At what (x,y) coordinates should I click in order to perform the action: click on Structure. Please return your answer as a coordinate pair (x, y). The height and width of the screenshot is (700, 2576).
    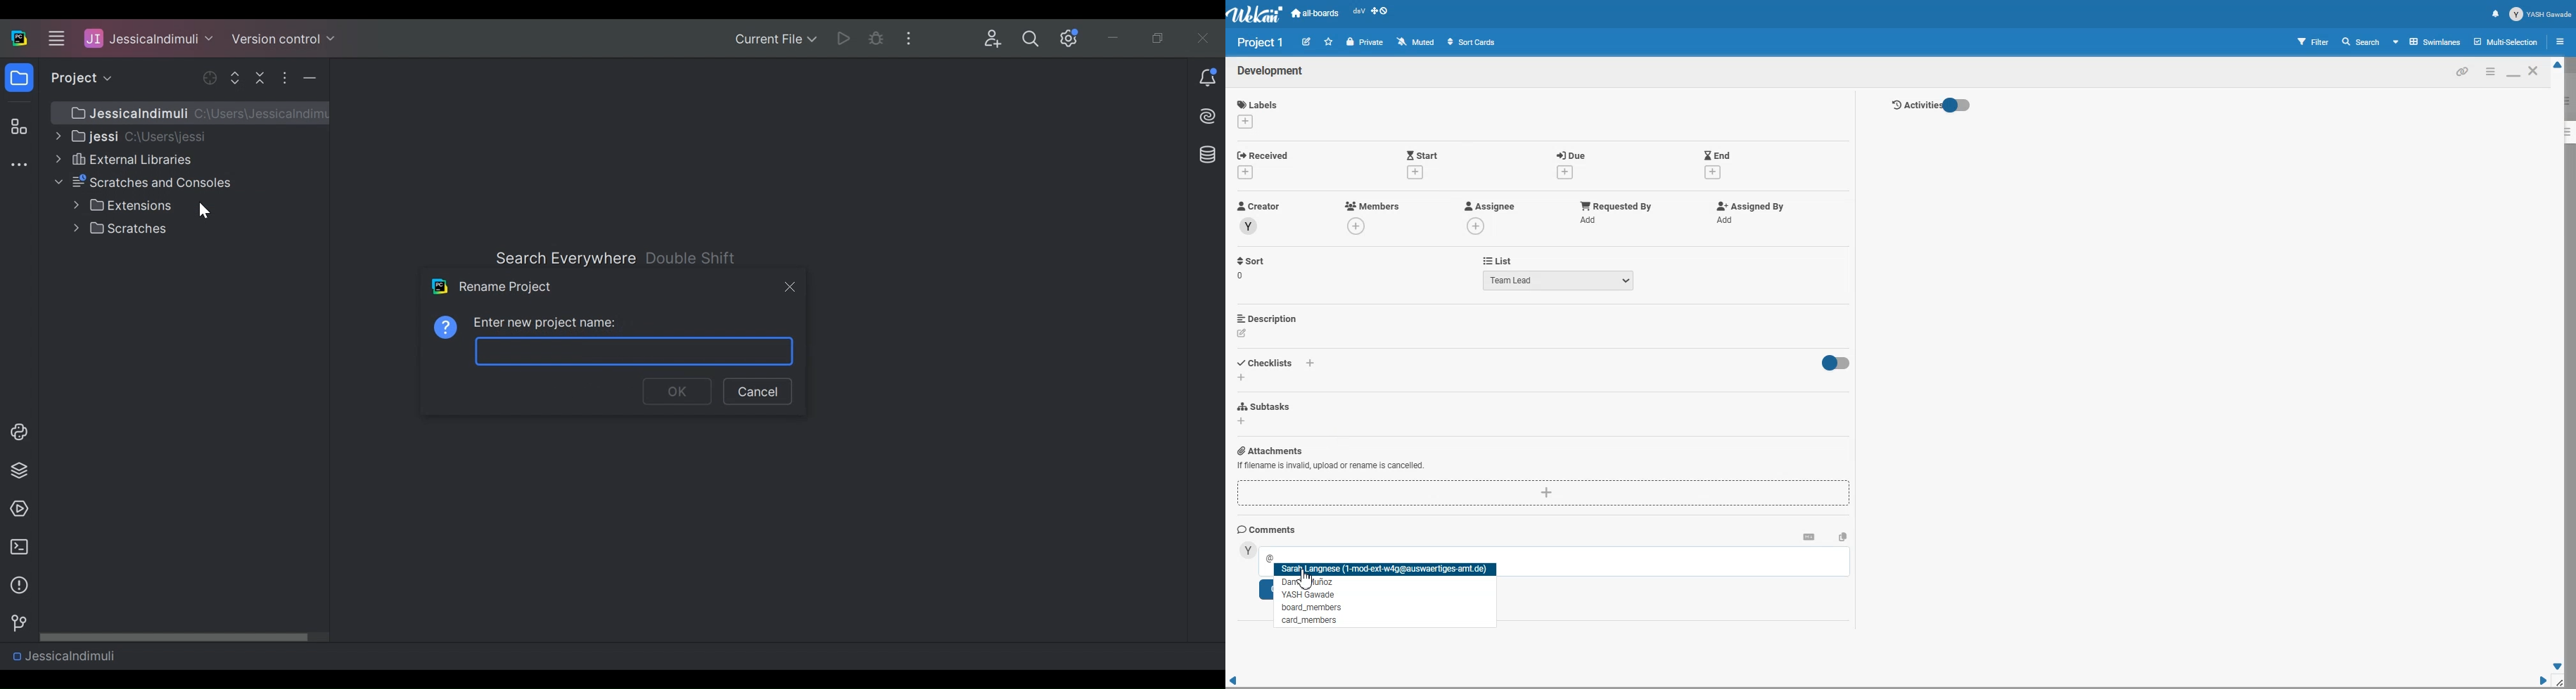
    Looking at the image, I should click on (17, 128).